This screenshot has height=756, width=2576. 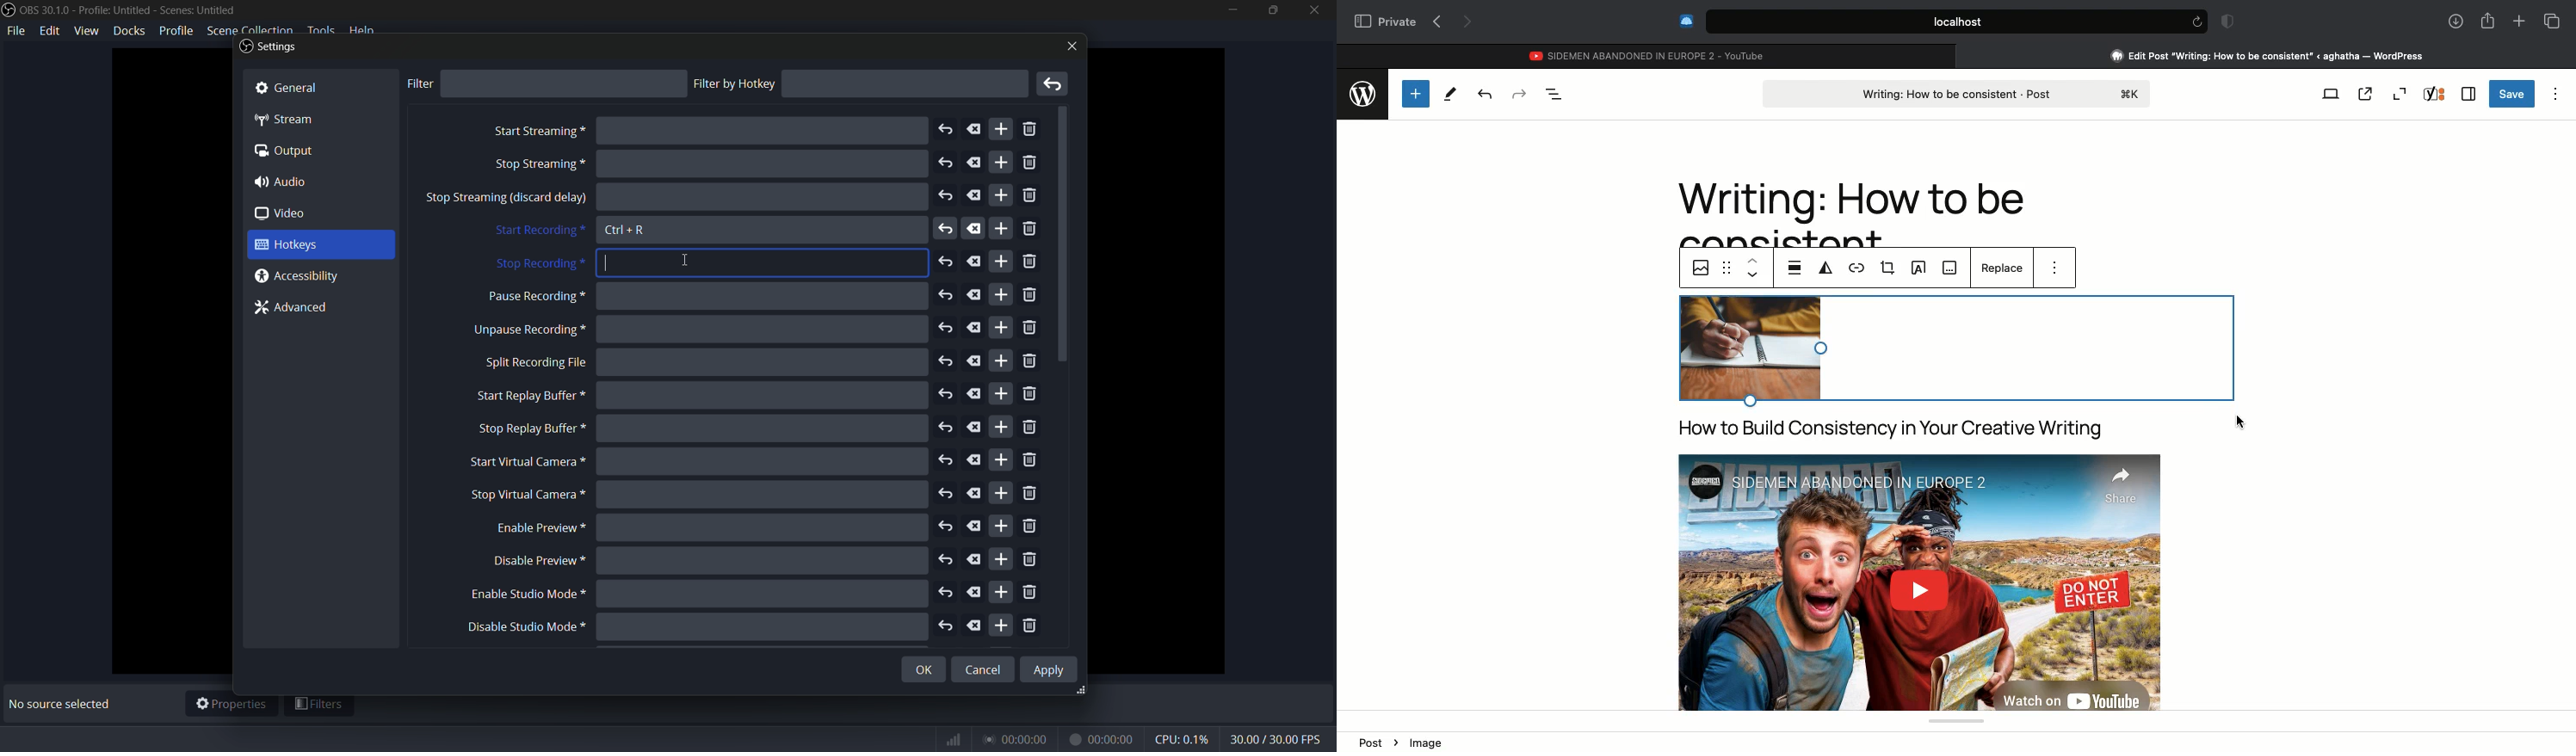 I want to click on delete, so click(x=976, y=361).